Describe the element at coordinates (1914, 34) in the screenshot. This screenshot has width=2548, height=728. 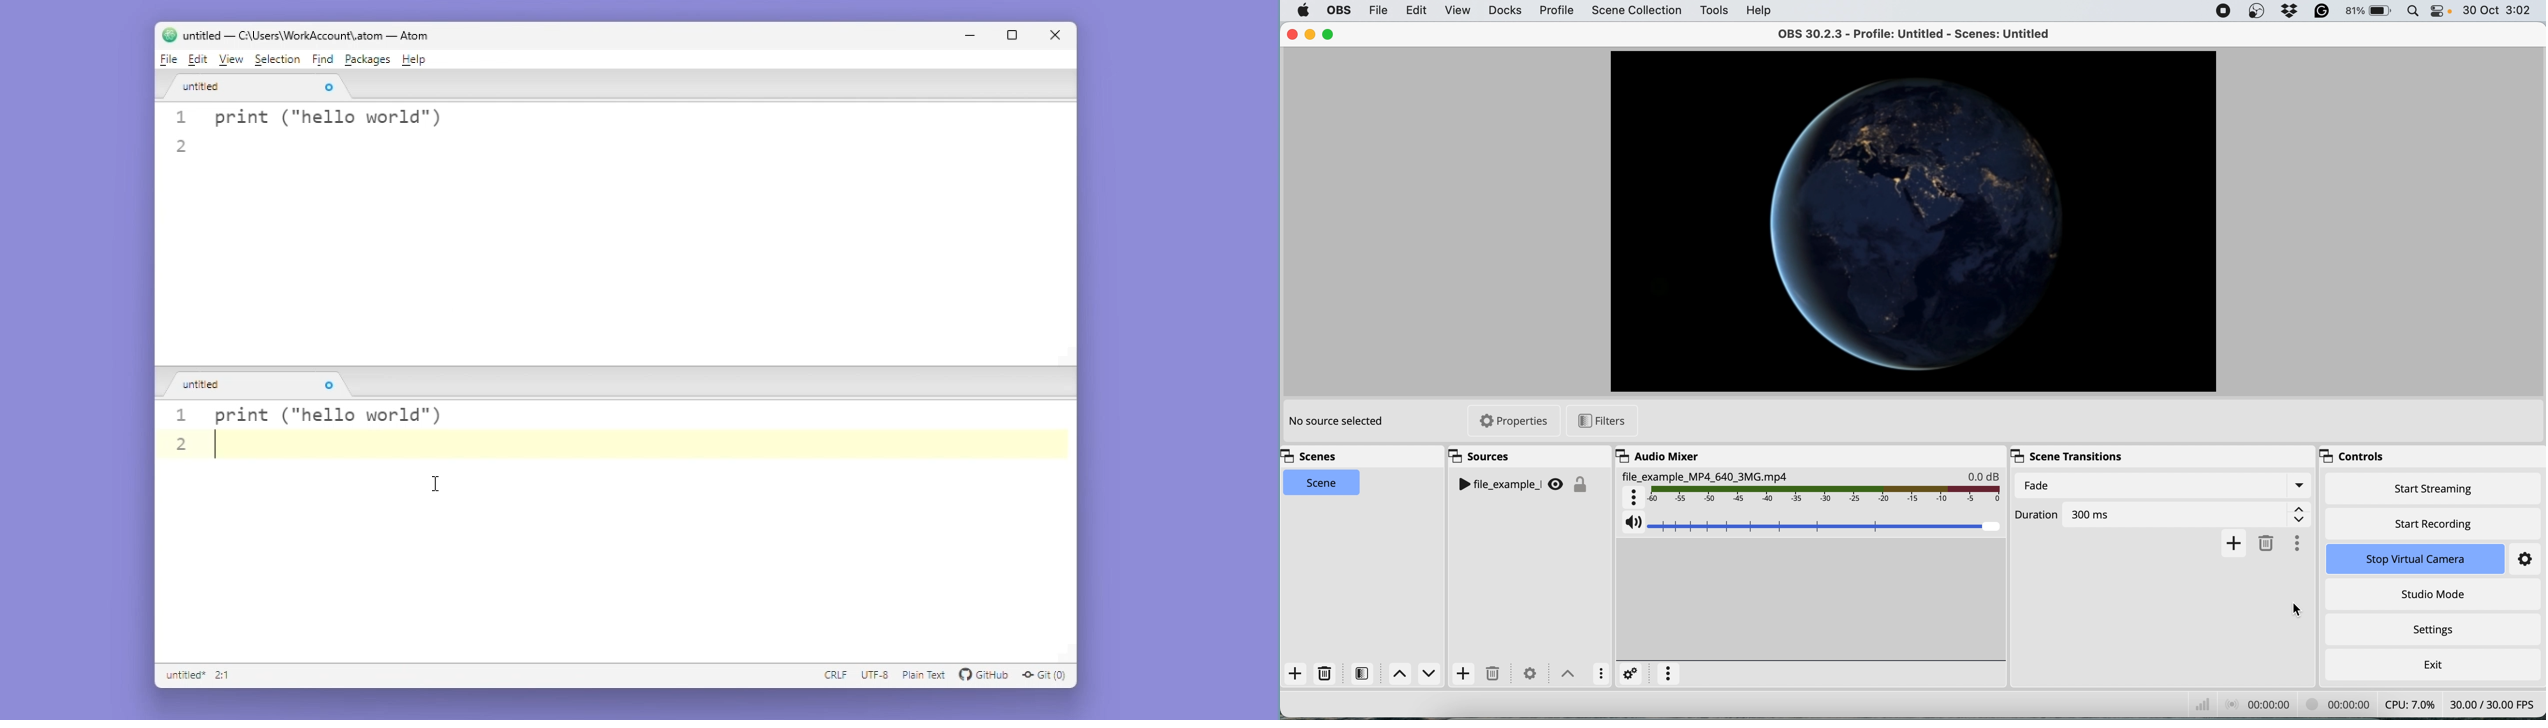
I see `OBS 30.2.3 - Profile: Untitled - Scenes: Untitled` at that location.